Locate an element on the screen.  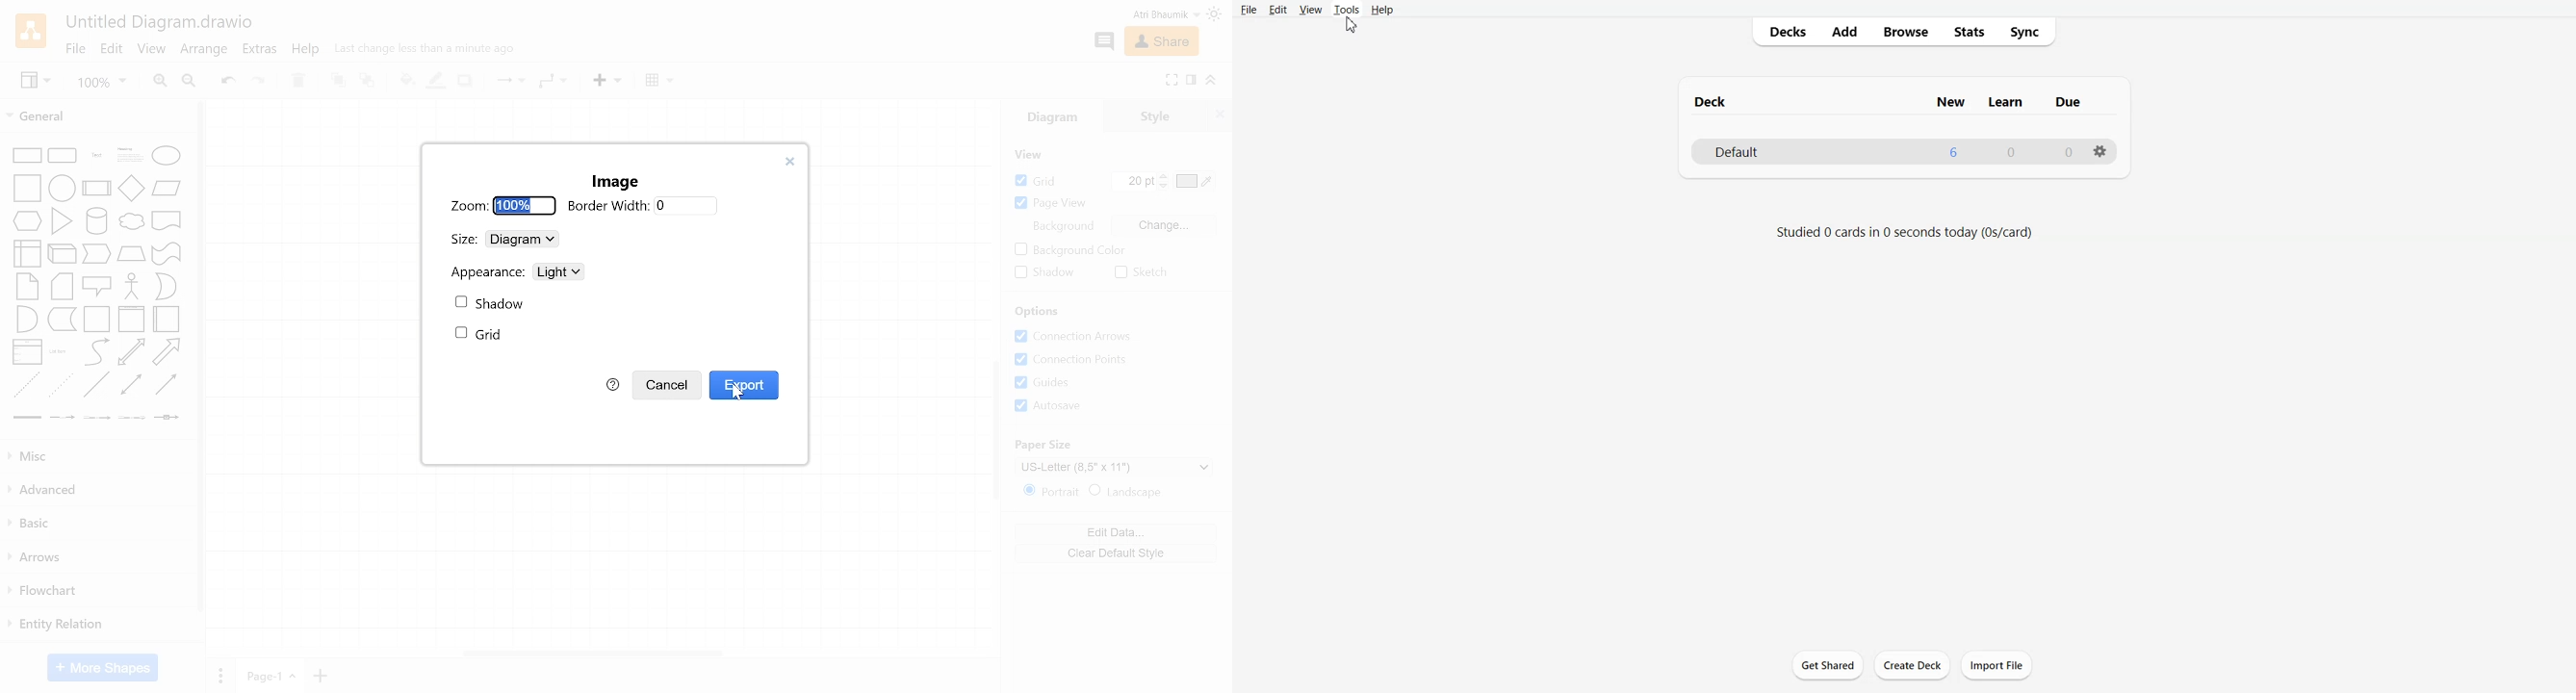
Export is located at coordinates (744, 383).